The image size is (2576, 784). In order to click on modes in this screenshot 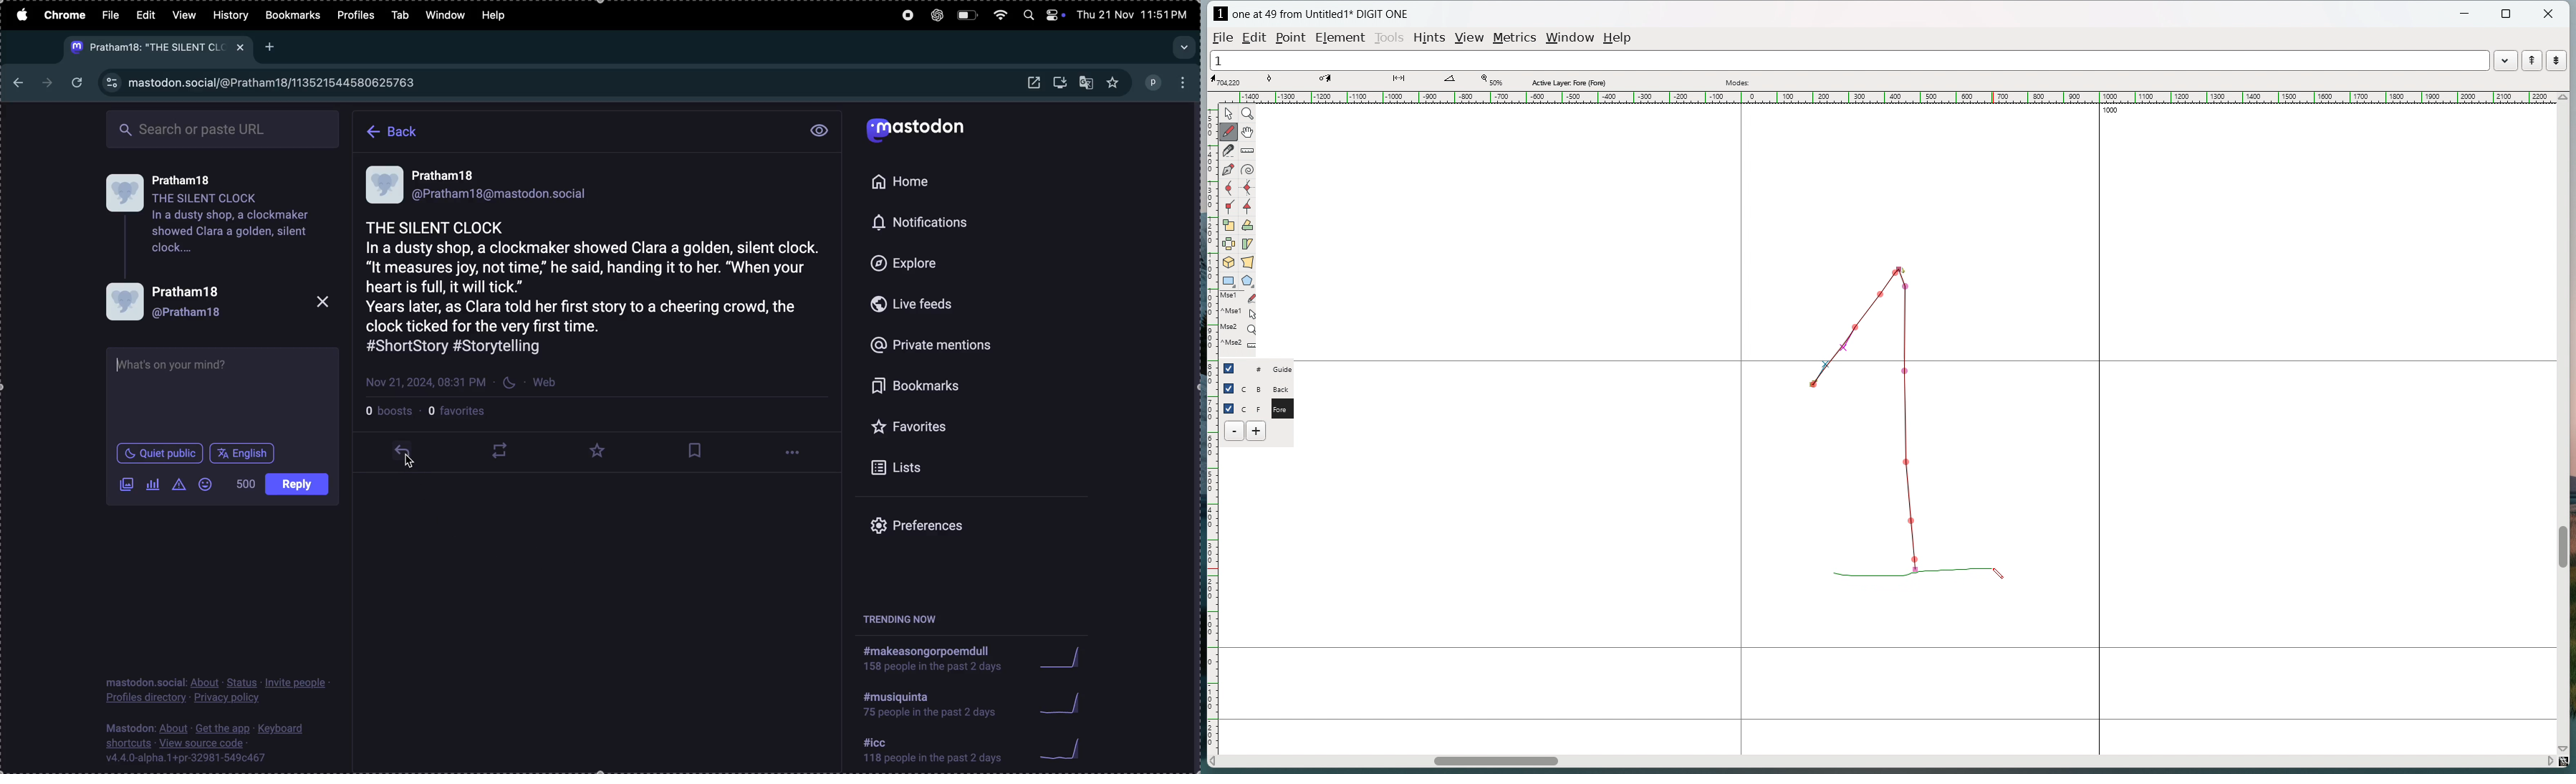, I will do `click(1739, 82)`.